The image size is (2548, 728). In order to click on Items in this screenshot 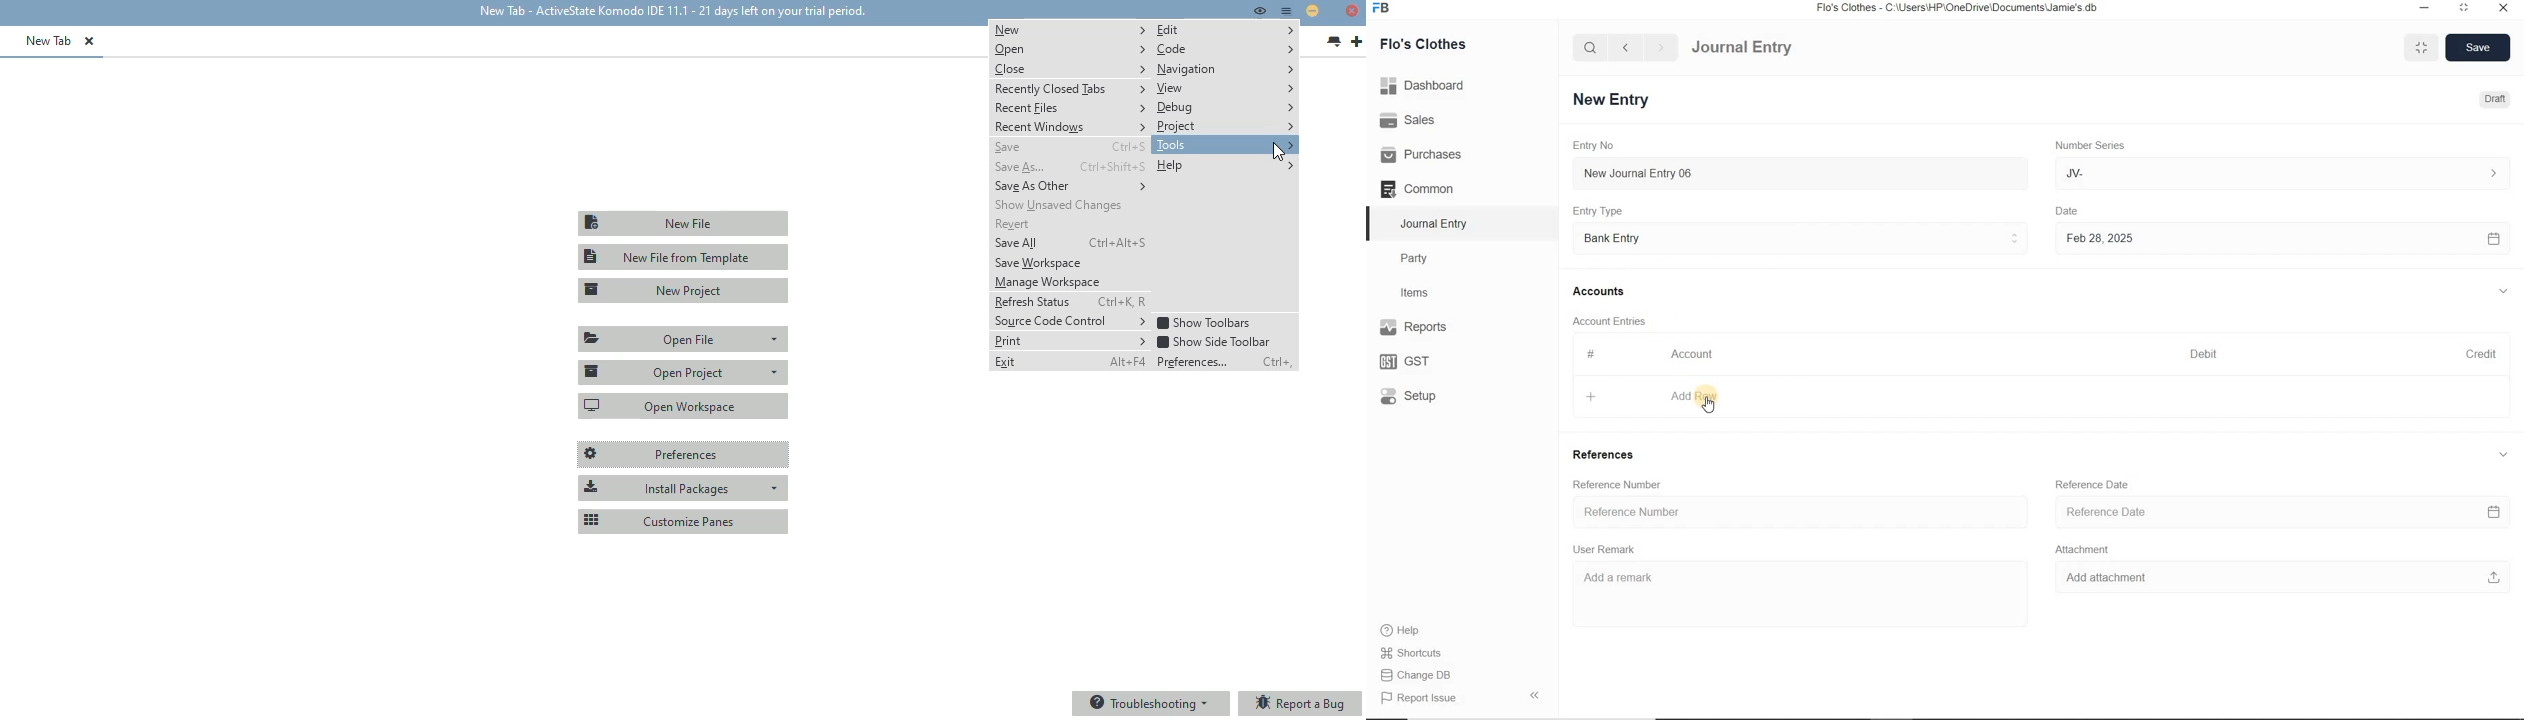, I will do `click(1421, 291)`.